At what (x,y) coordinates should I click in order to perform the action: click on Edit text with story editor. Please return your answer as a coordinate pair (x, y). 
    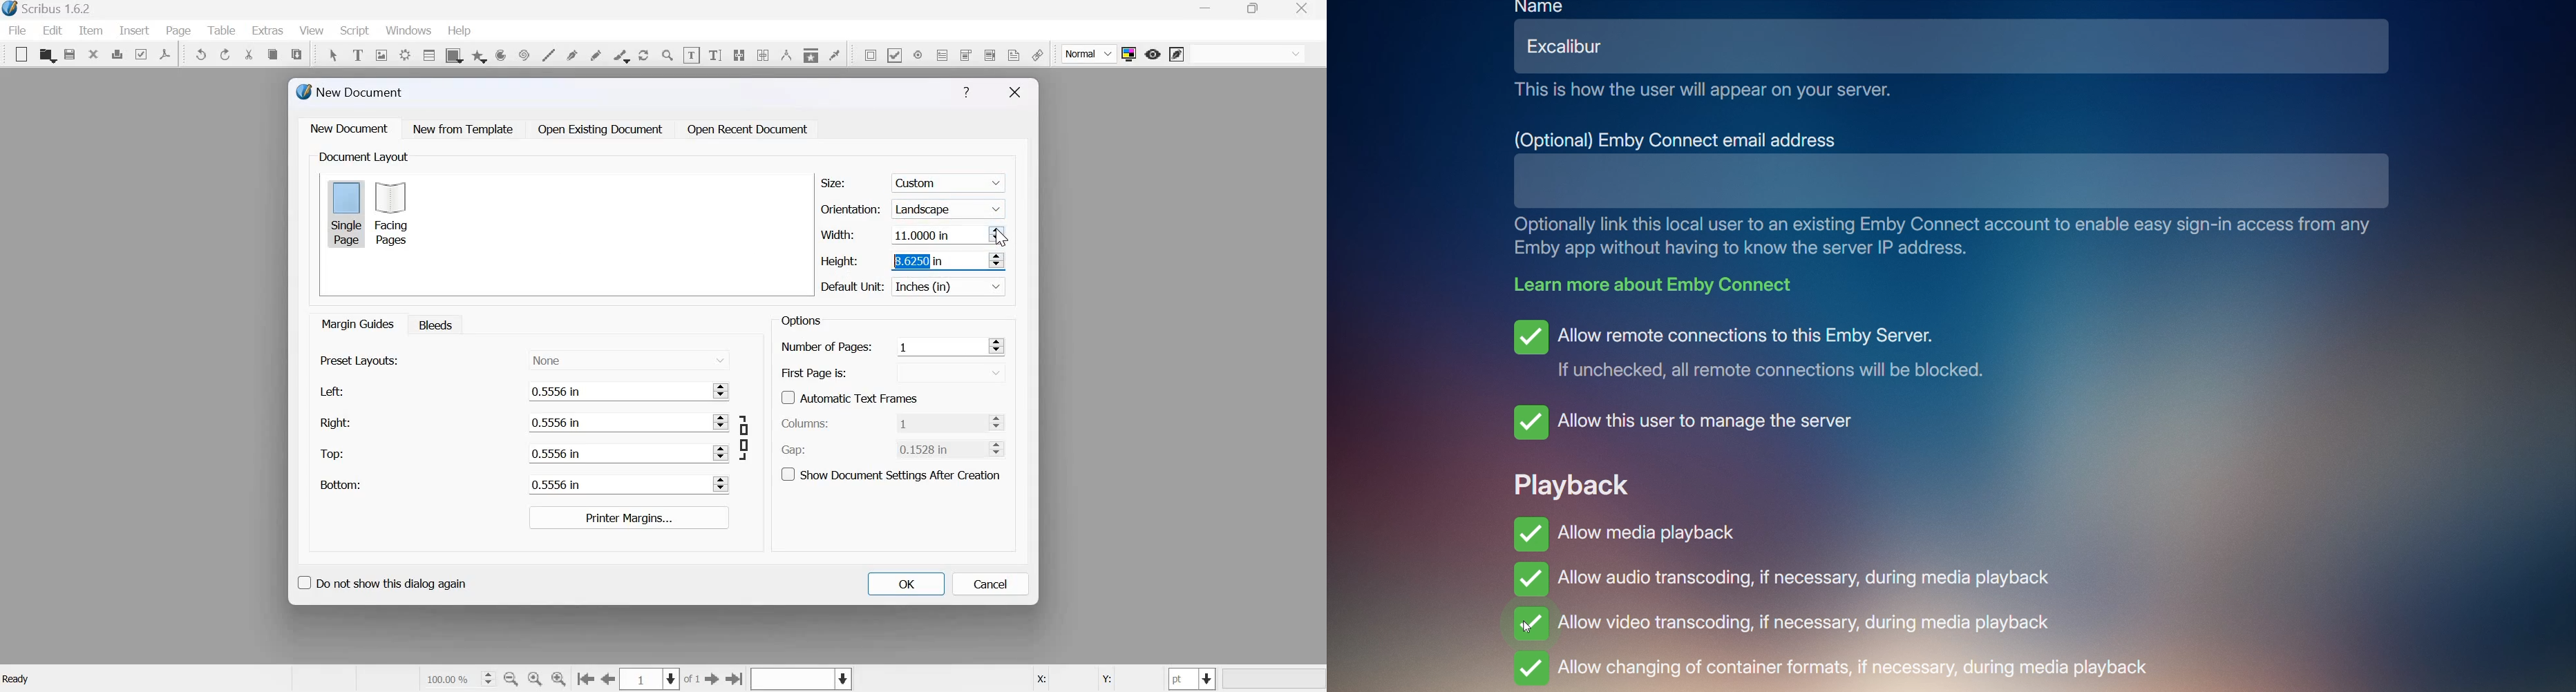
    Looking at the image, I should click on (715, 53).